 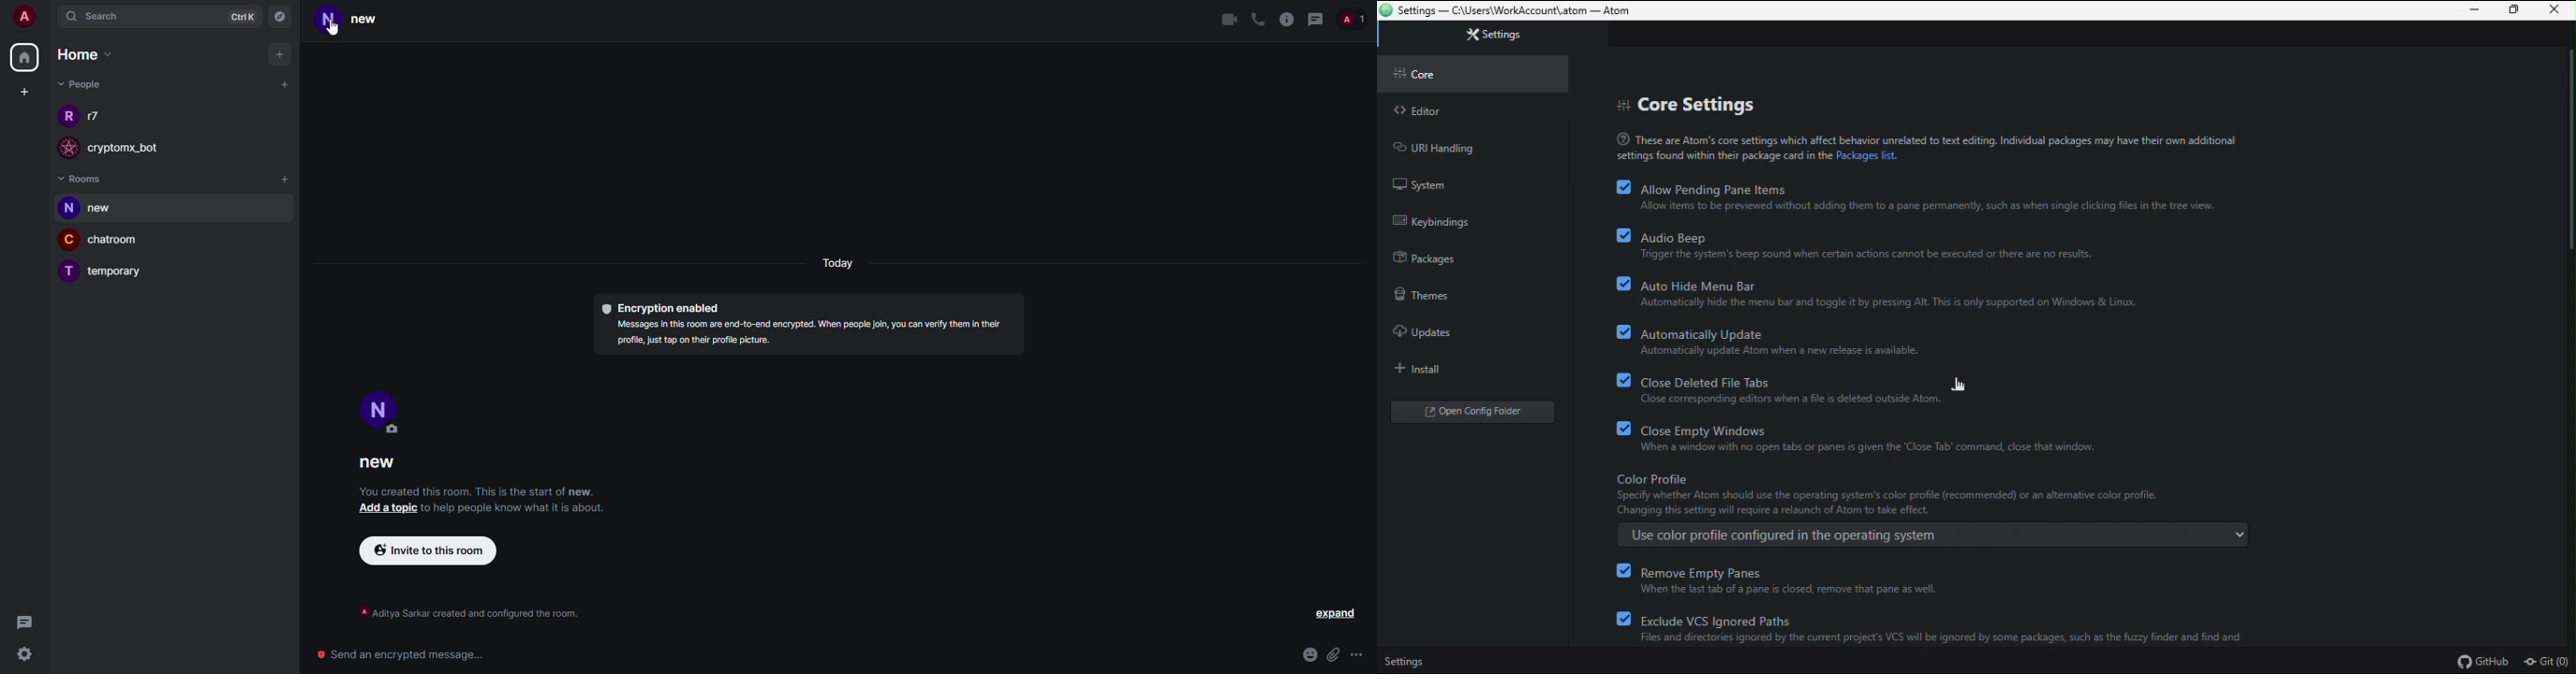 I want to click on room, so click(x=120, y=272).